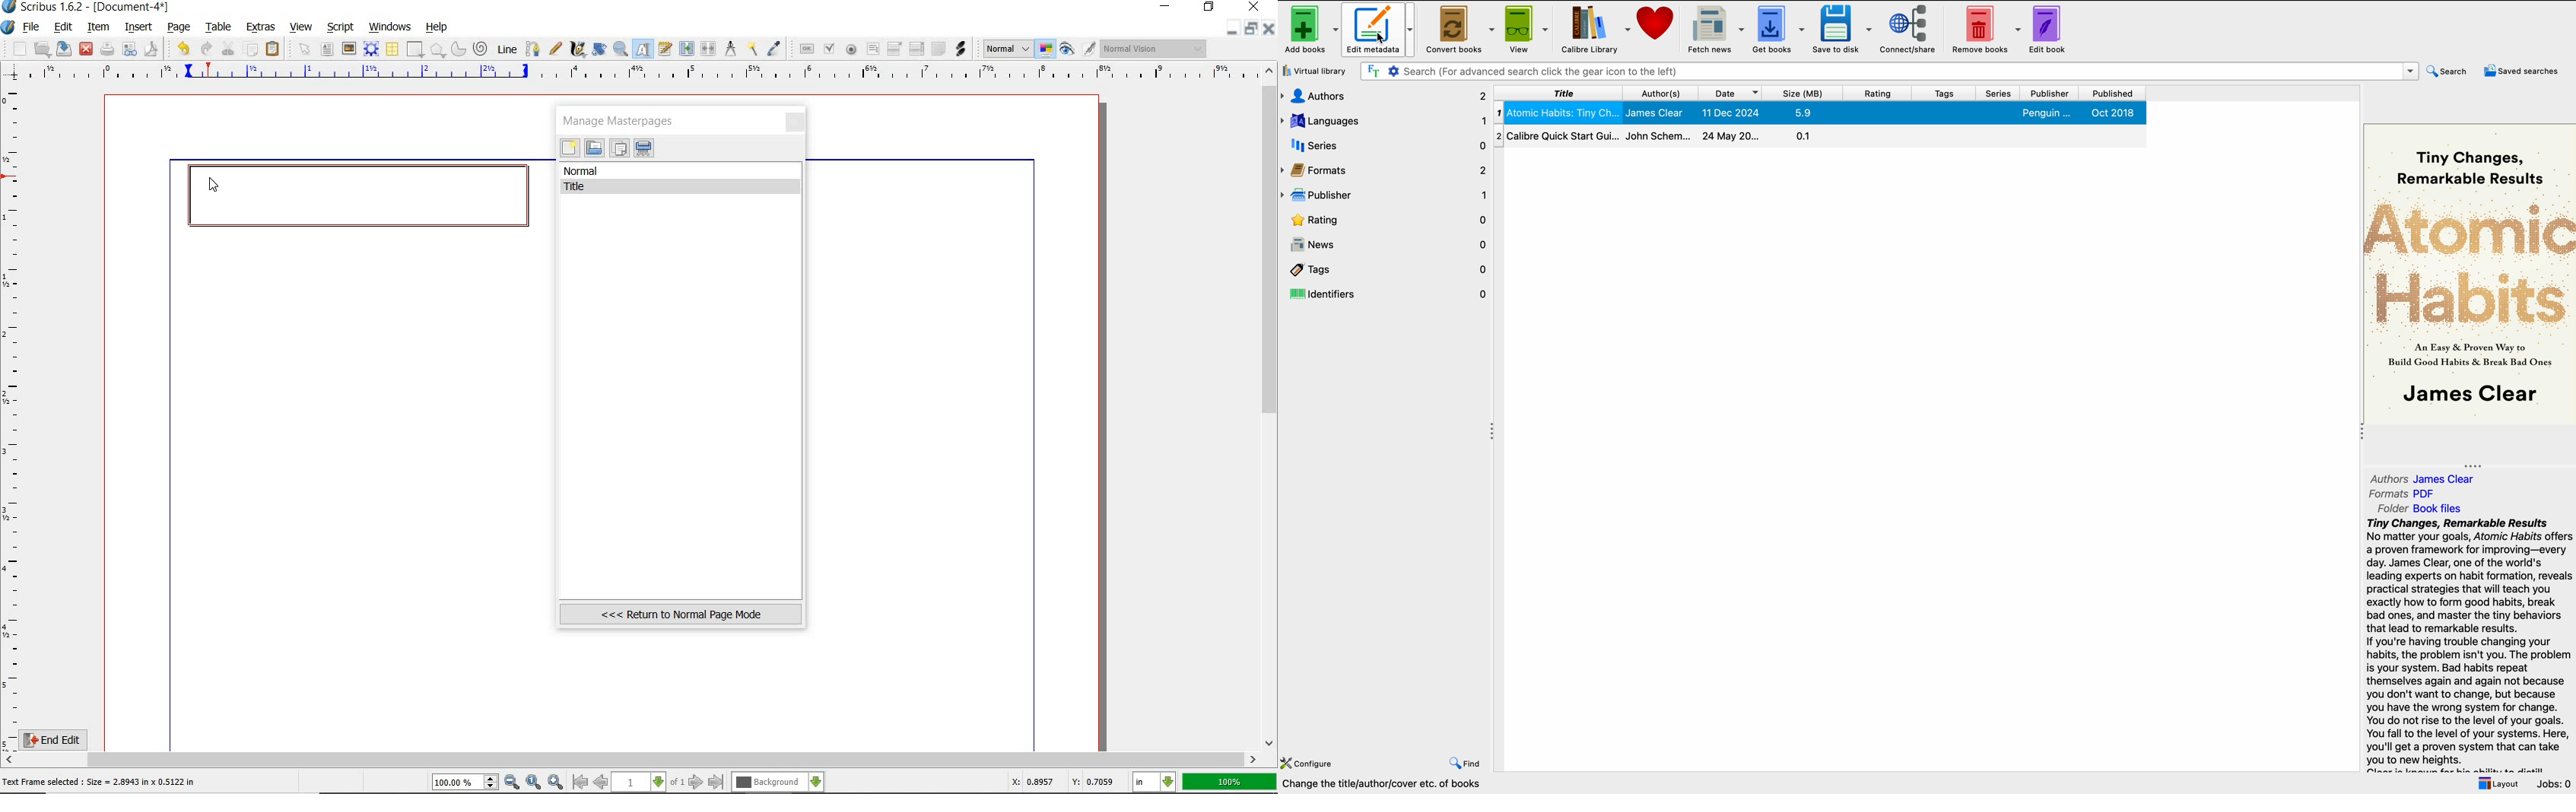 Image resolution: width=2576 pixels, height=812 pixels. What do you see at coordinates (437, 51) in the screenshot?
I see `polygon` at bounding box center [437, 51].